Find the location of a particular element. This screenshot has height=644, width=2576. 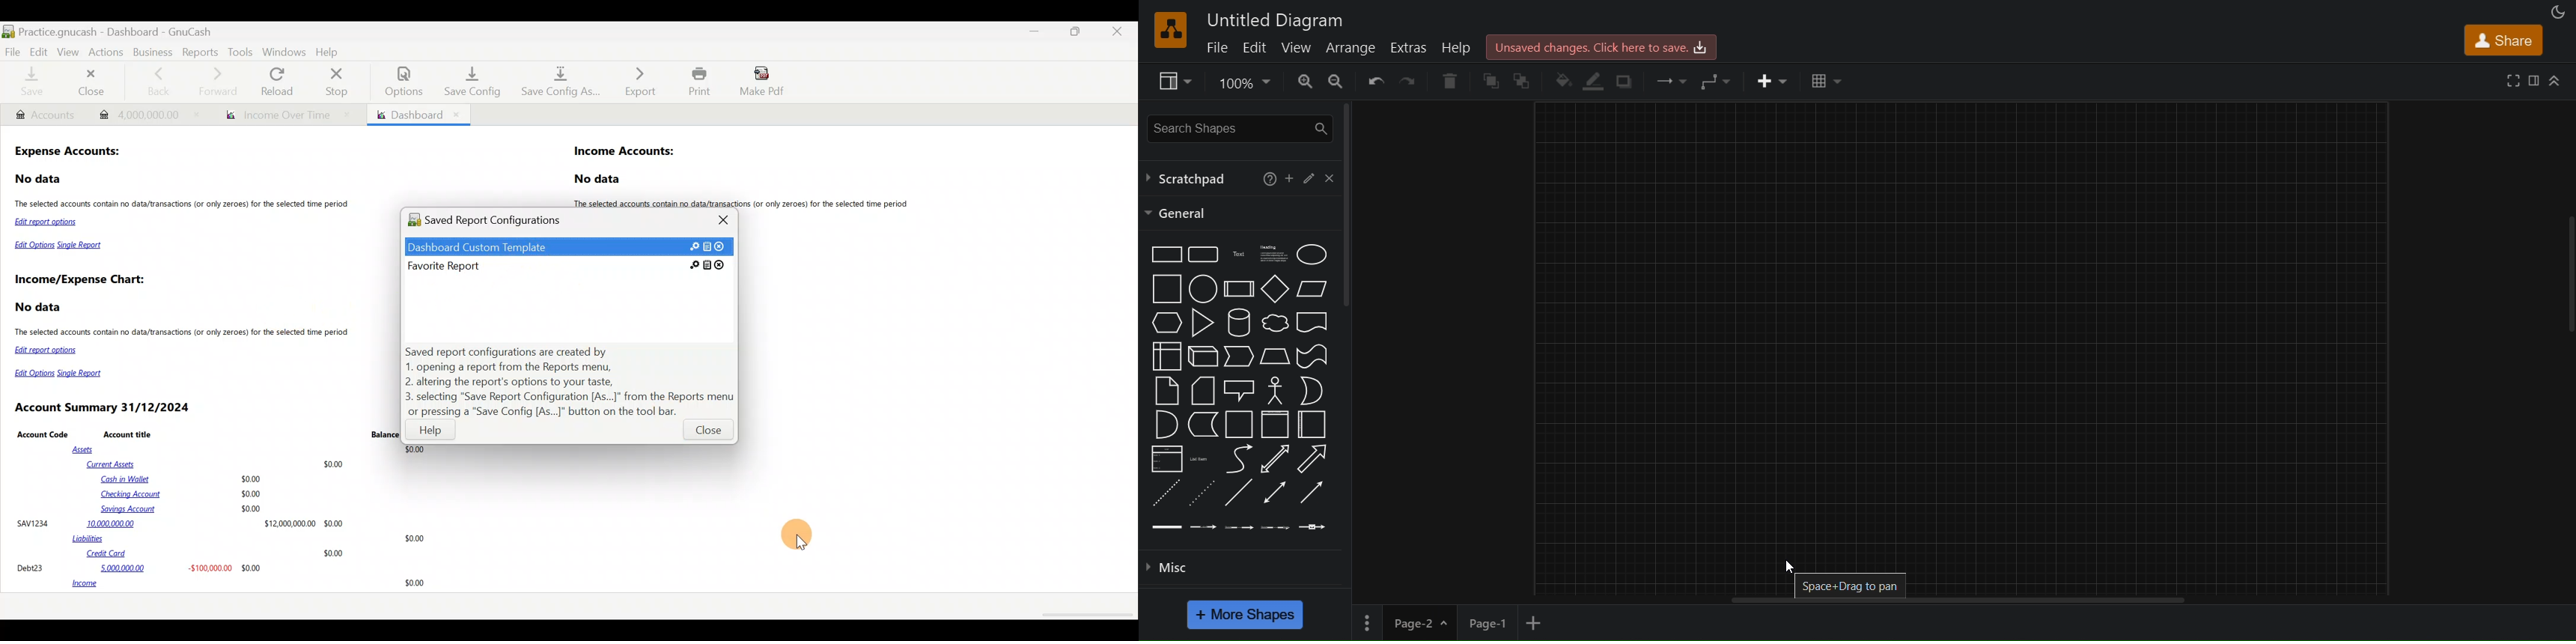

Saved report configurations are created by

1. opening a report from the Reports menu,

2. altering the report's options to your taste,

3. selecting "Save Report Configuration [As...]" from the Reports menu
or pressing a "Save Config [As...]" button on the tool bar. is located at coordinates (570, 382).